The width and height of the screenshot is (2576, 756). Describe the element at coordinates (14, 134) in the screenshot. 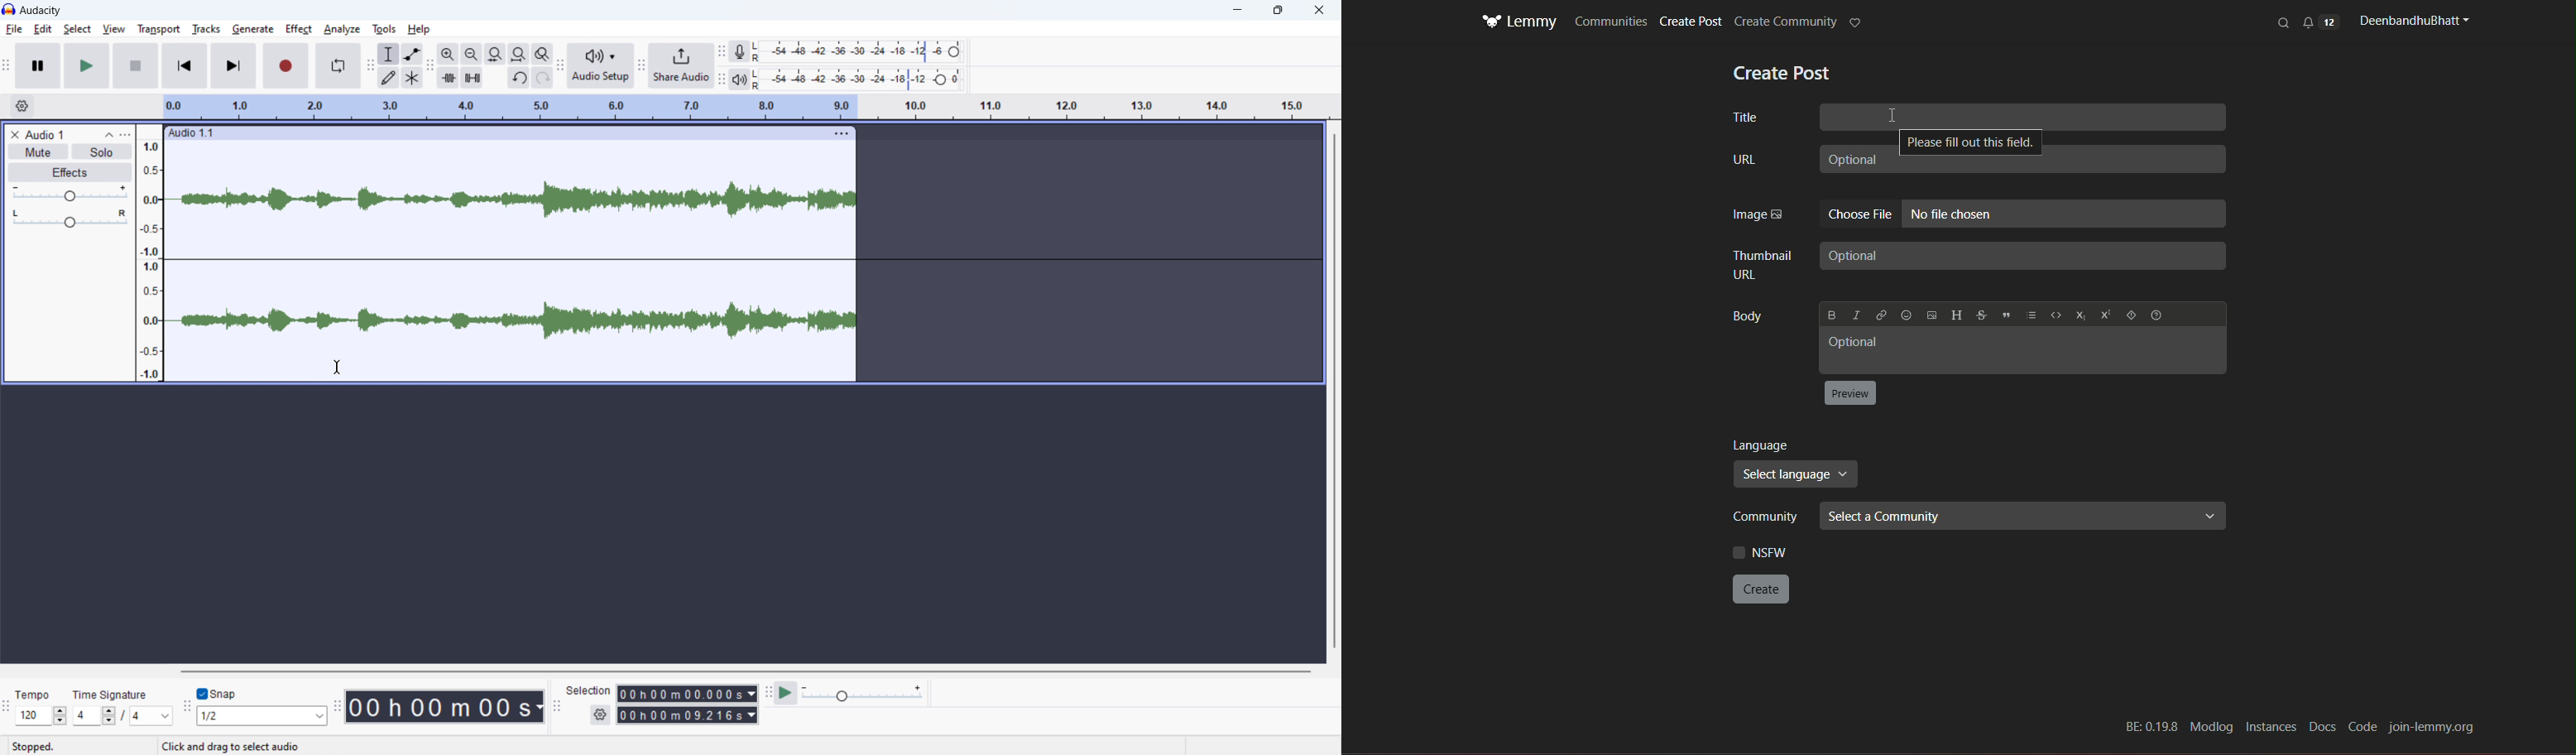

I see `remove track` at that location.